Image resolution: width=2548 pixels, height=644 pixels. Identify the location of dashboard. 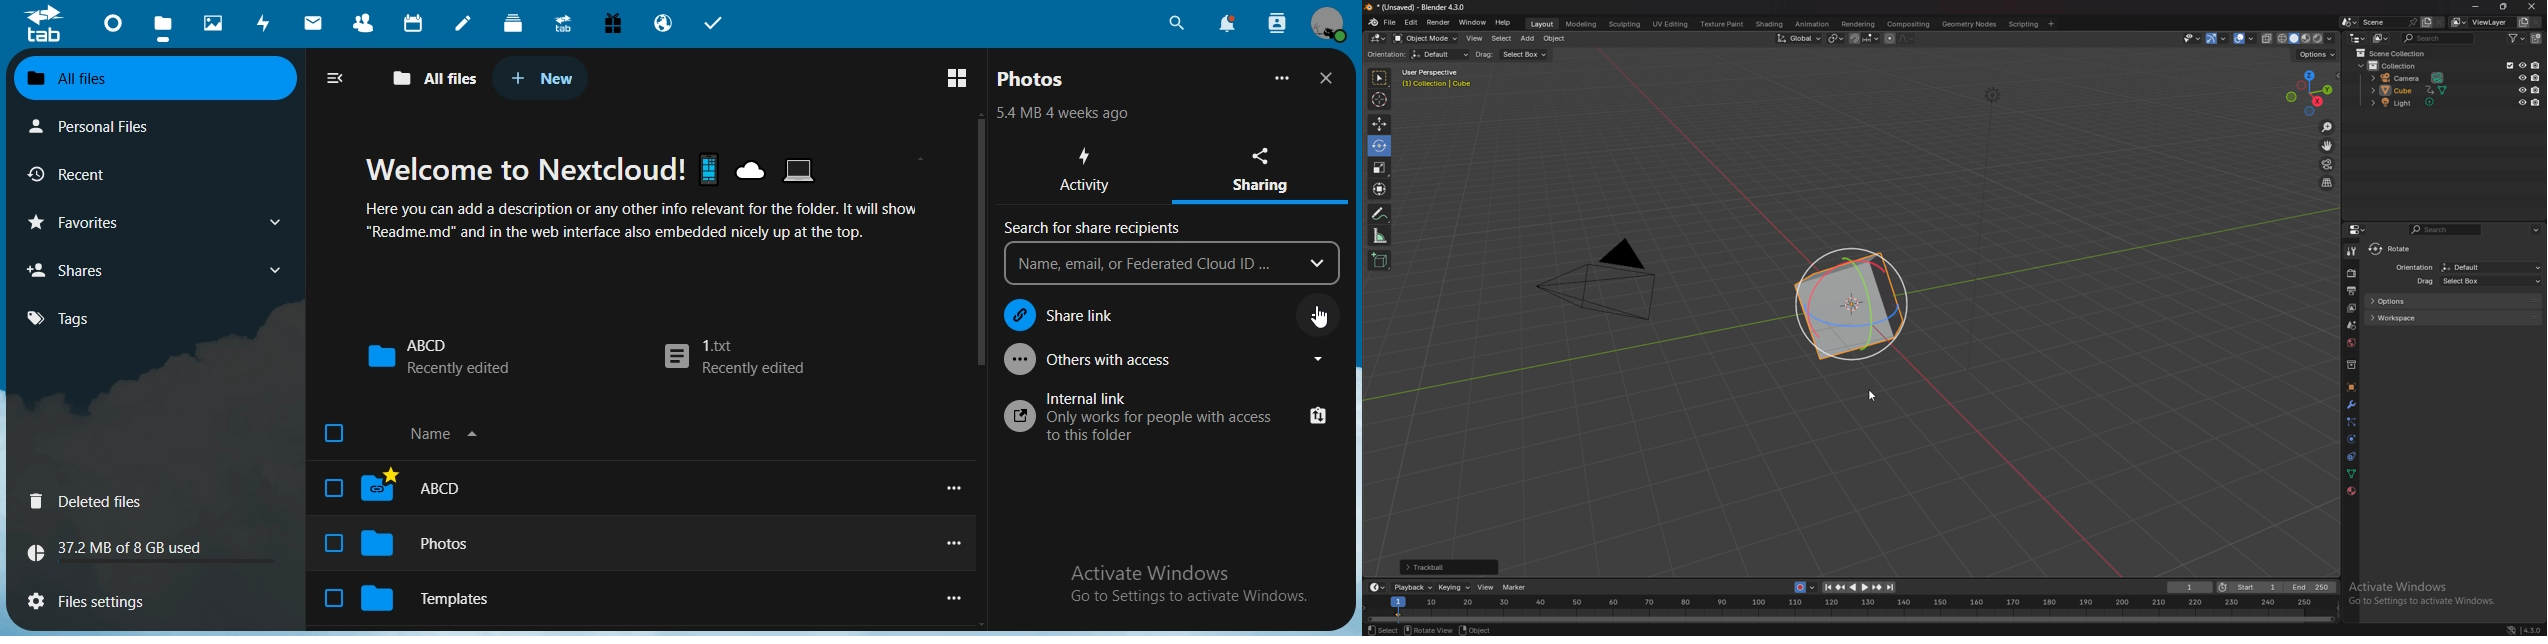
(115, 29).